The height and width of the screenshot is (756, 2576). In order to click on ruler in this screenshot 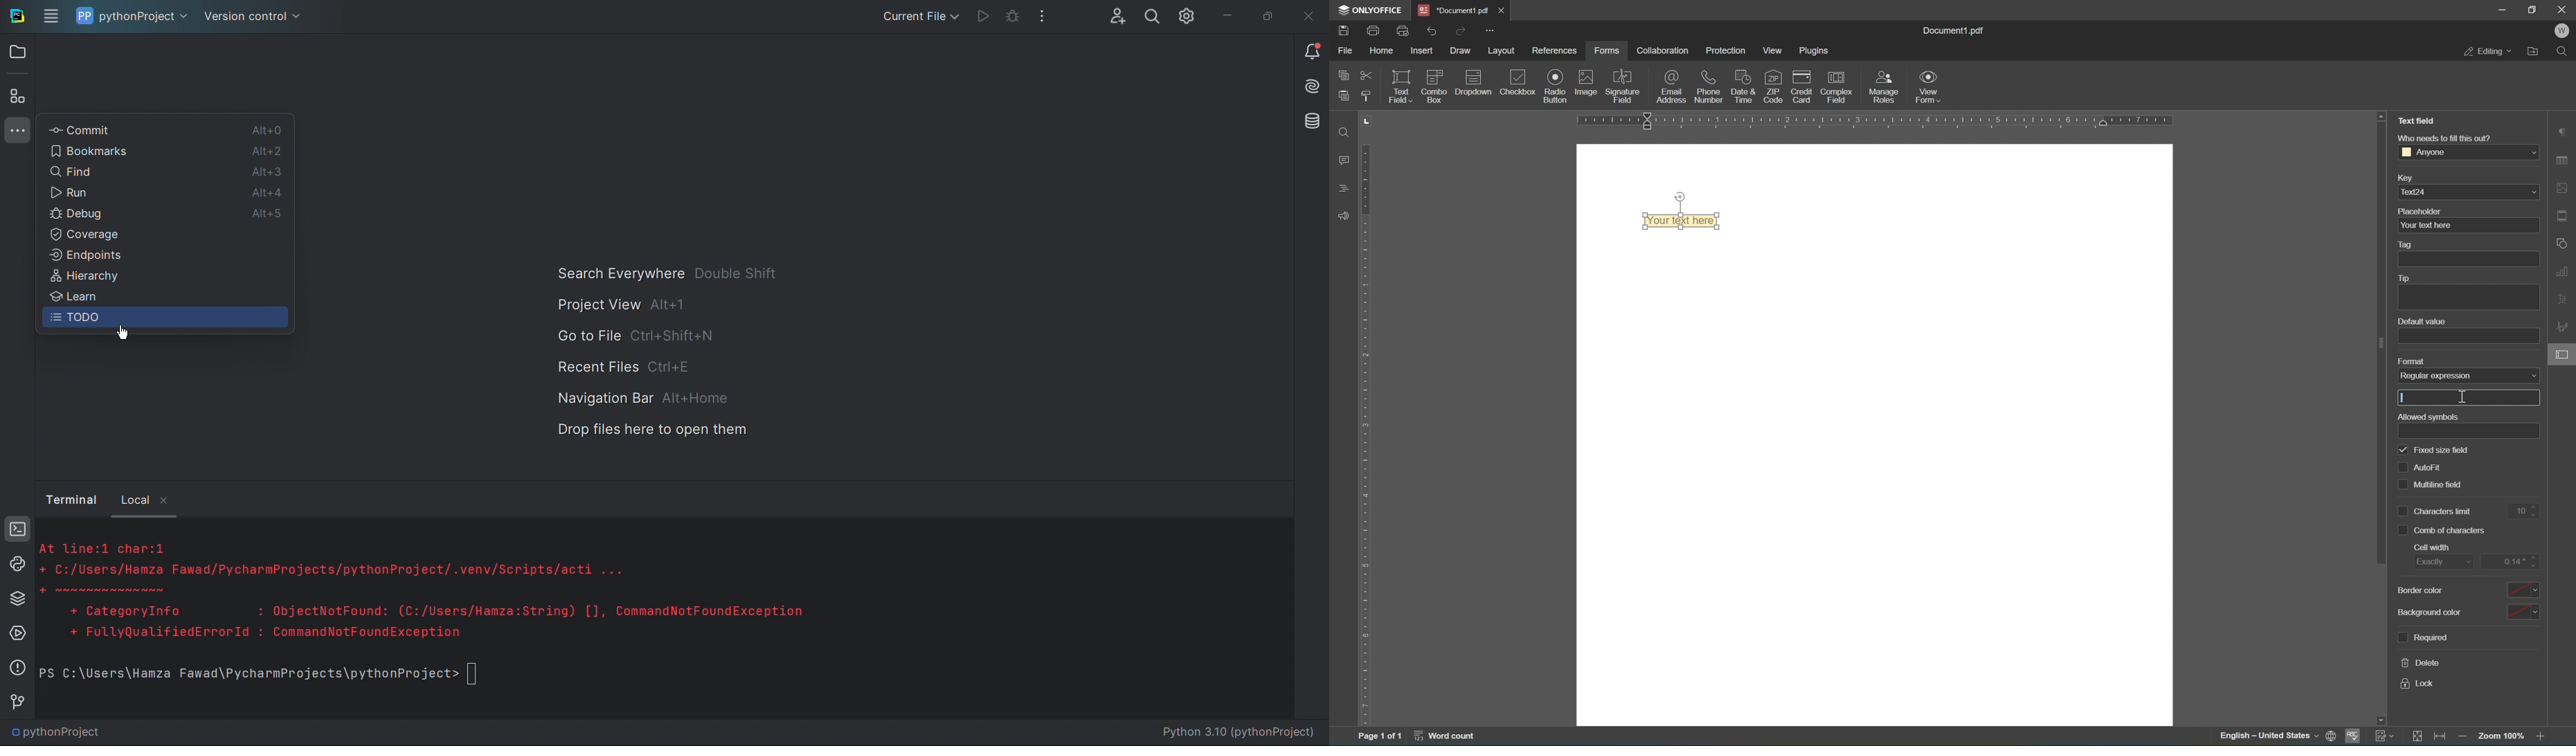, I will do `click(1877, 122)`.